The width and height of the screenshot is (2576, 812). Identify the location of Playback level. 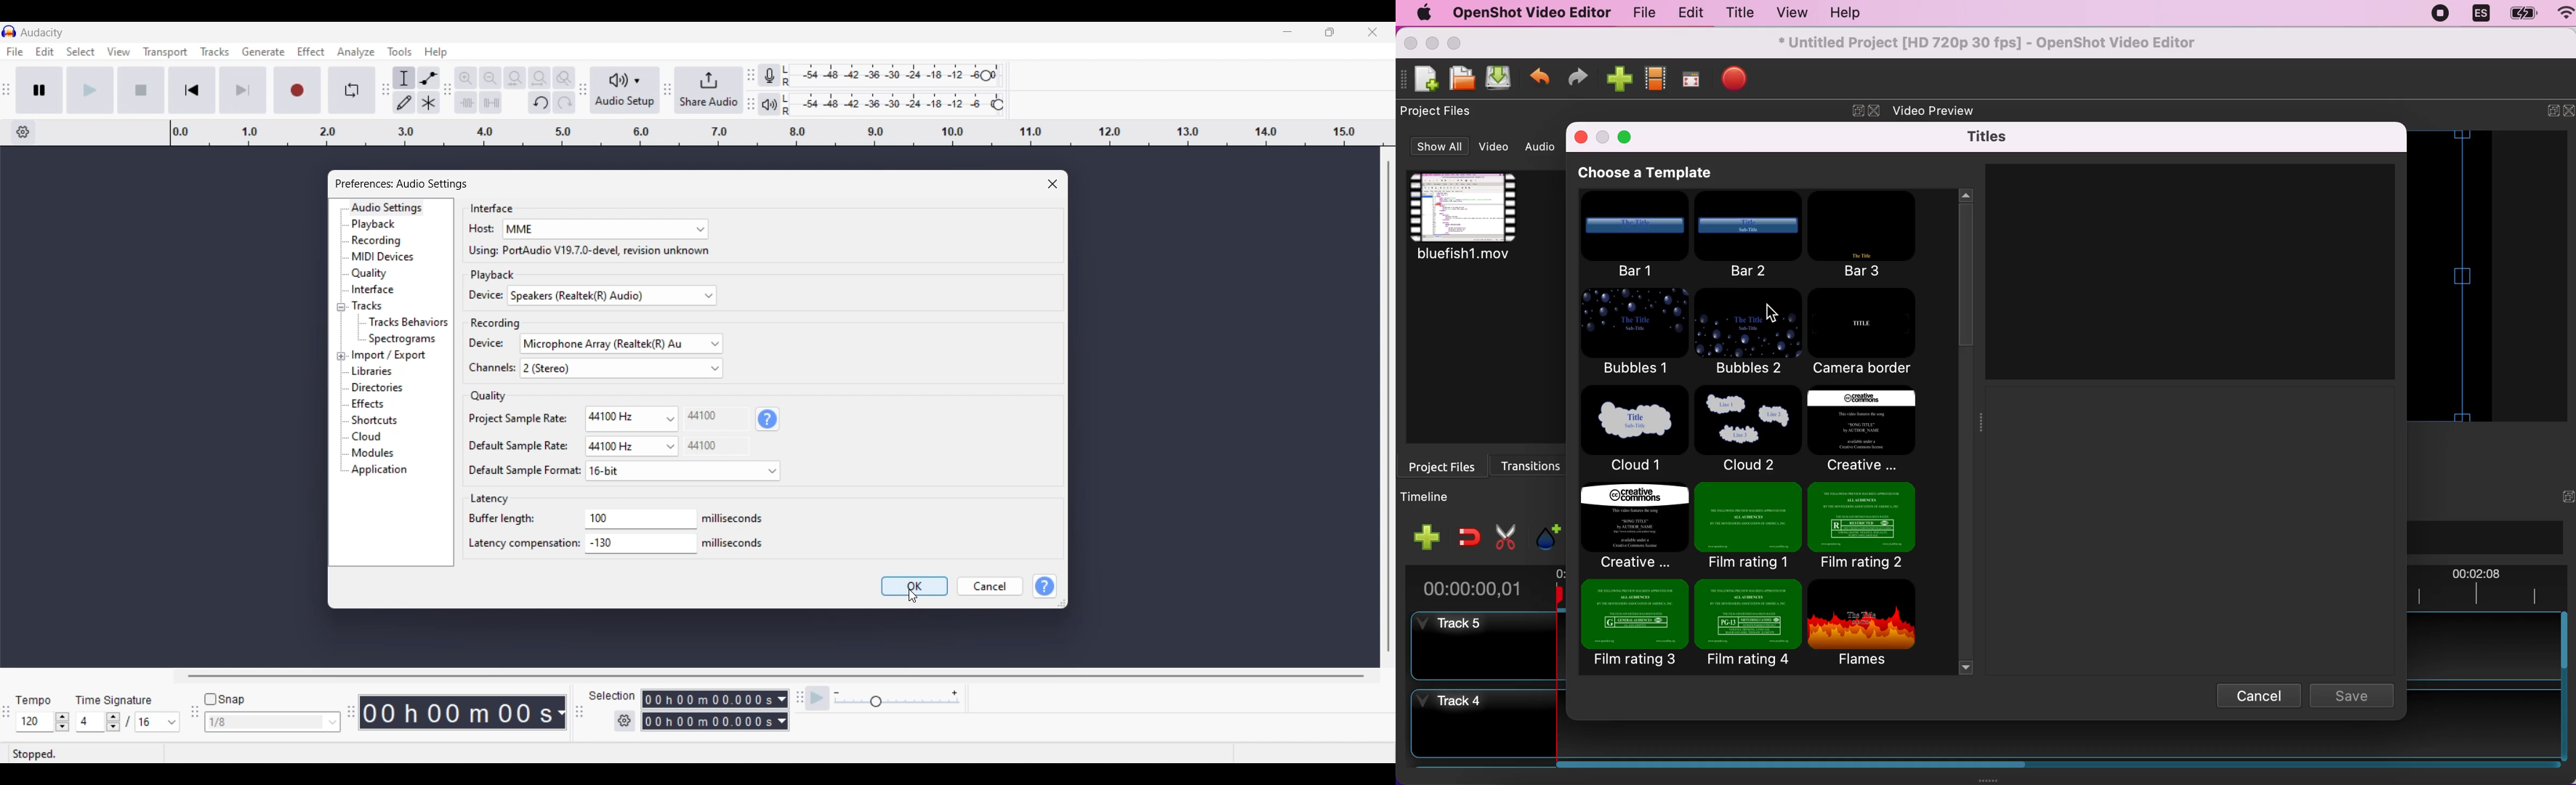
(896, 105).